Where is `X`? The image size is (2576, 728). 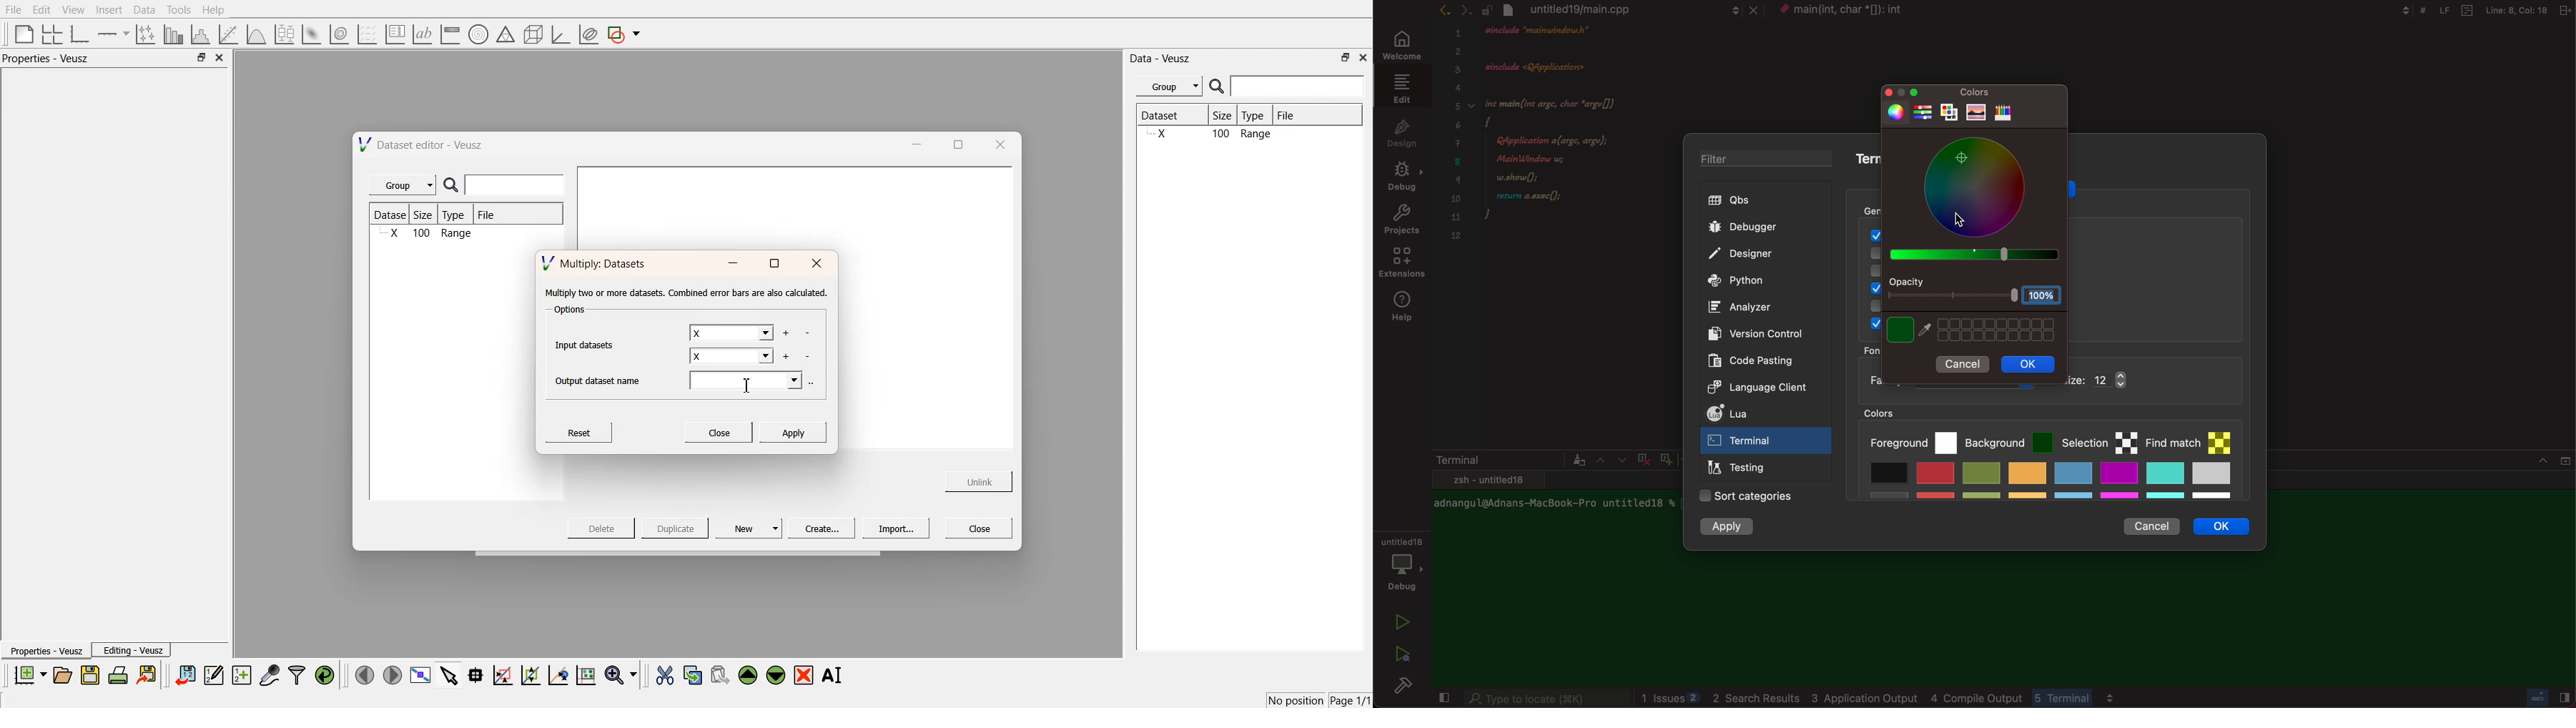 X is located at coordinates (730, 333).